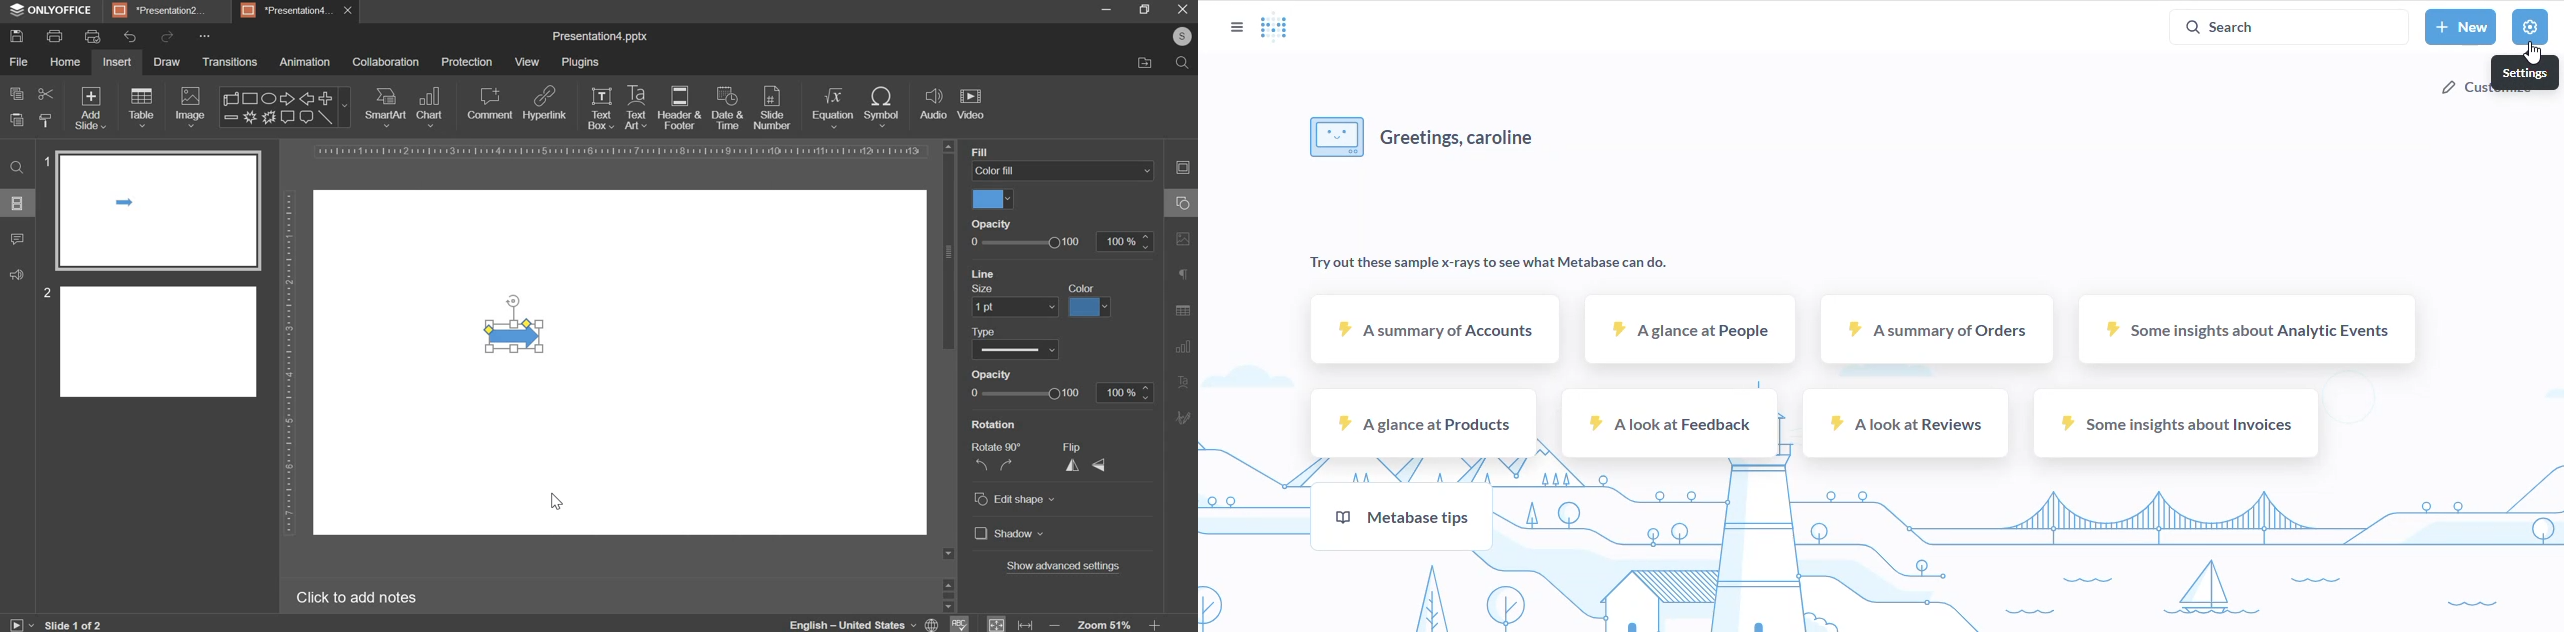 This screenshot has height=644, width=2576. What do you see at coordinates (489, 104) in the screenshot?
I see `comment` at bounding box center [489, 104].